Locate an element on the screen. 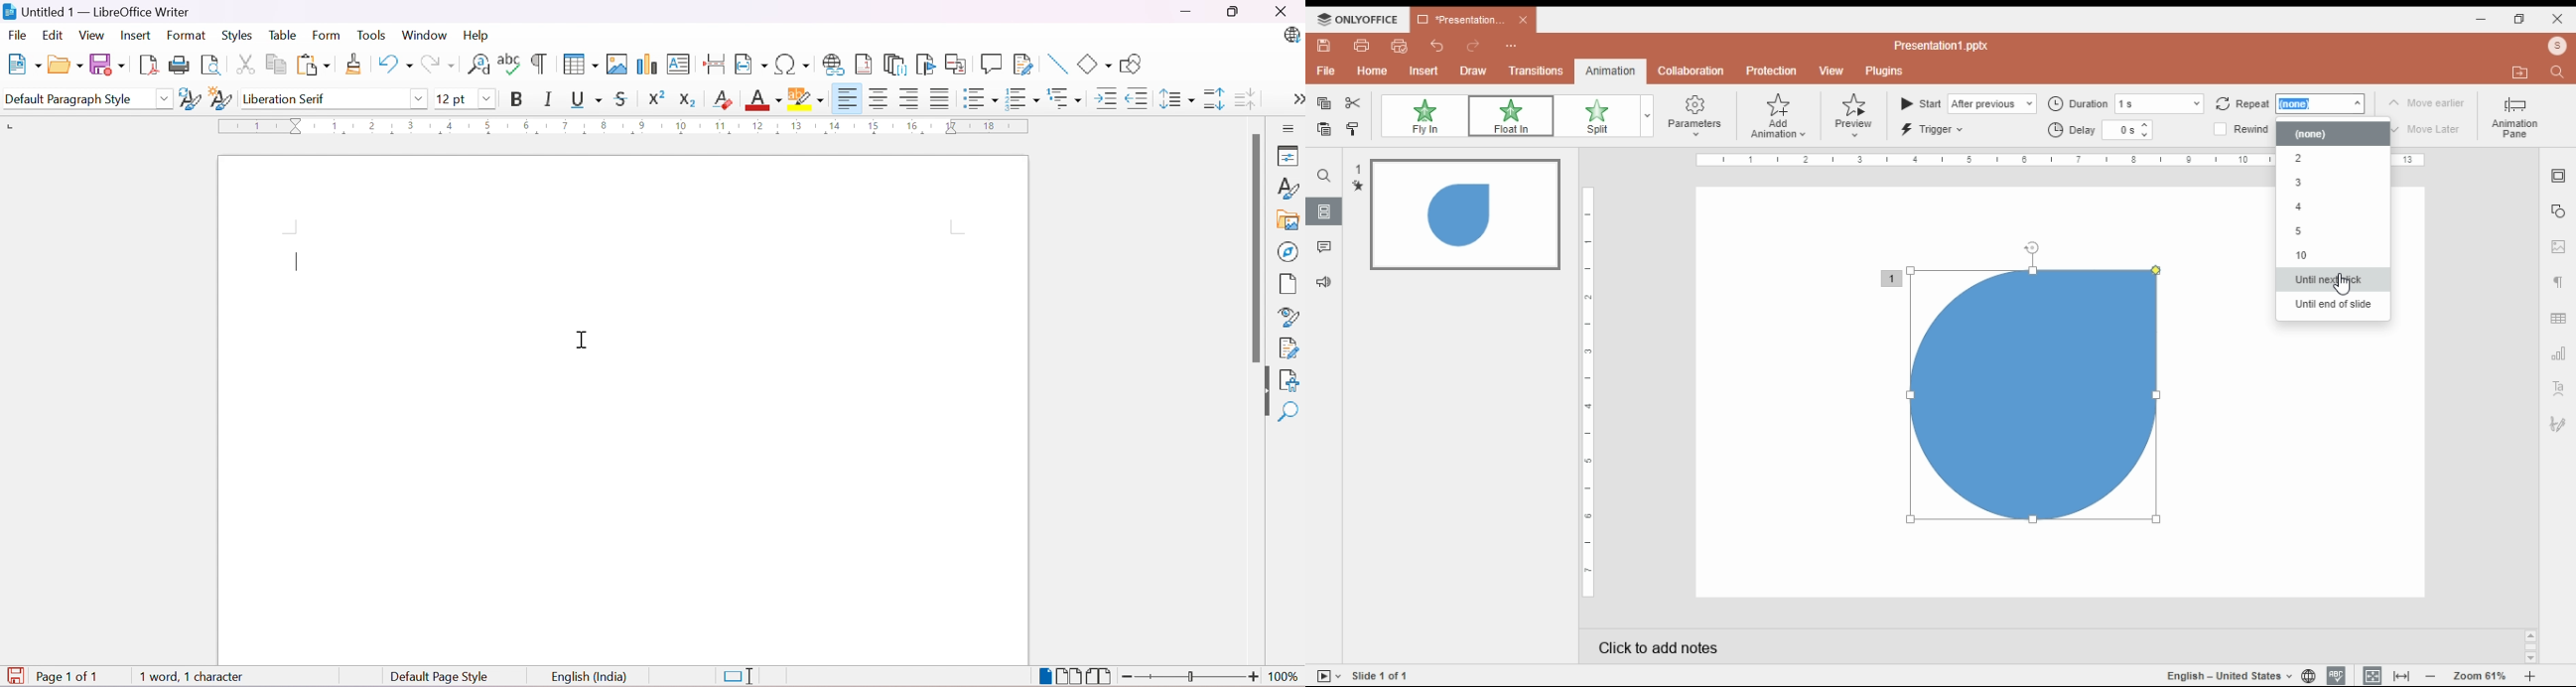  The document has been modified. Click to save the document. is located at coordinates (15, 675).